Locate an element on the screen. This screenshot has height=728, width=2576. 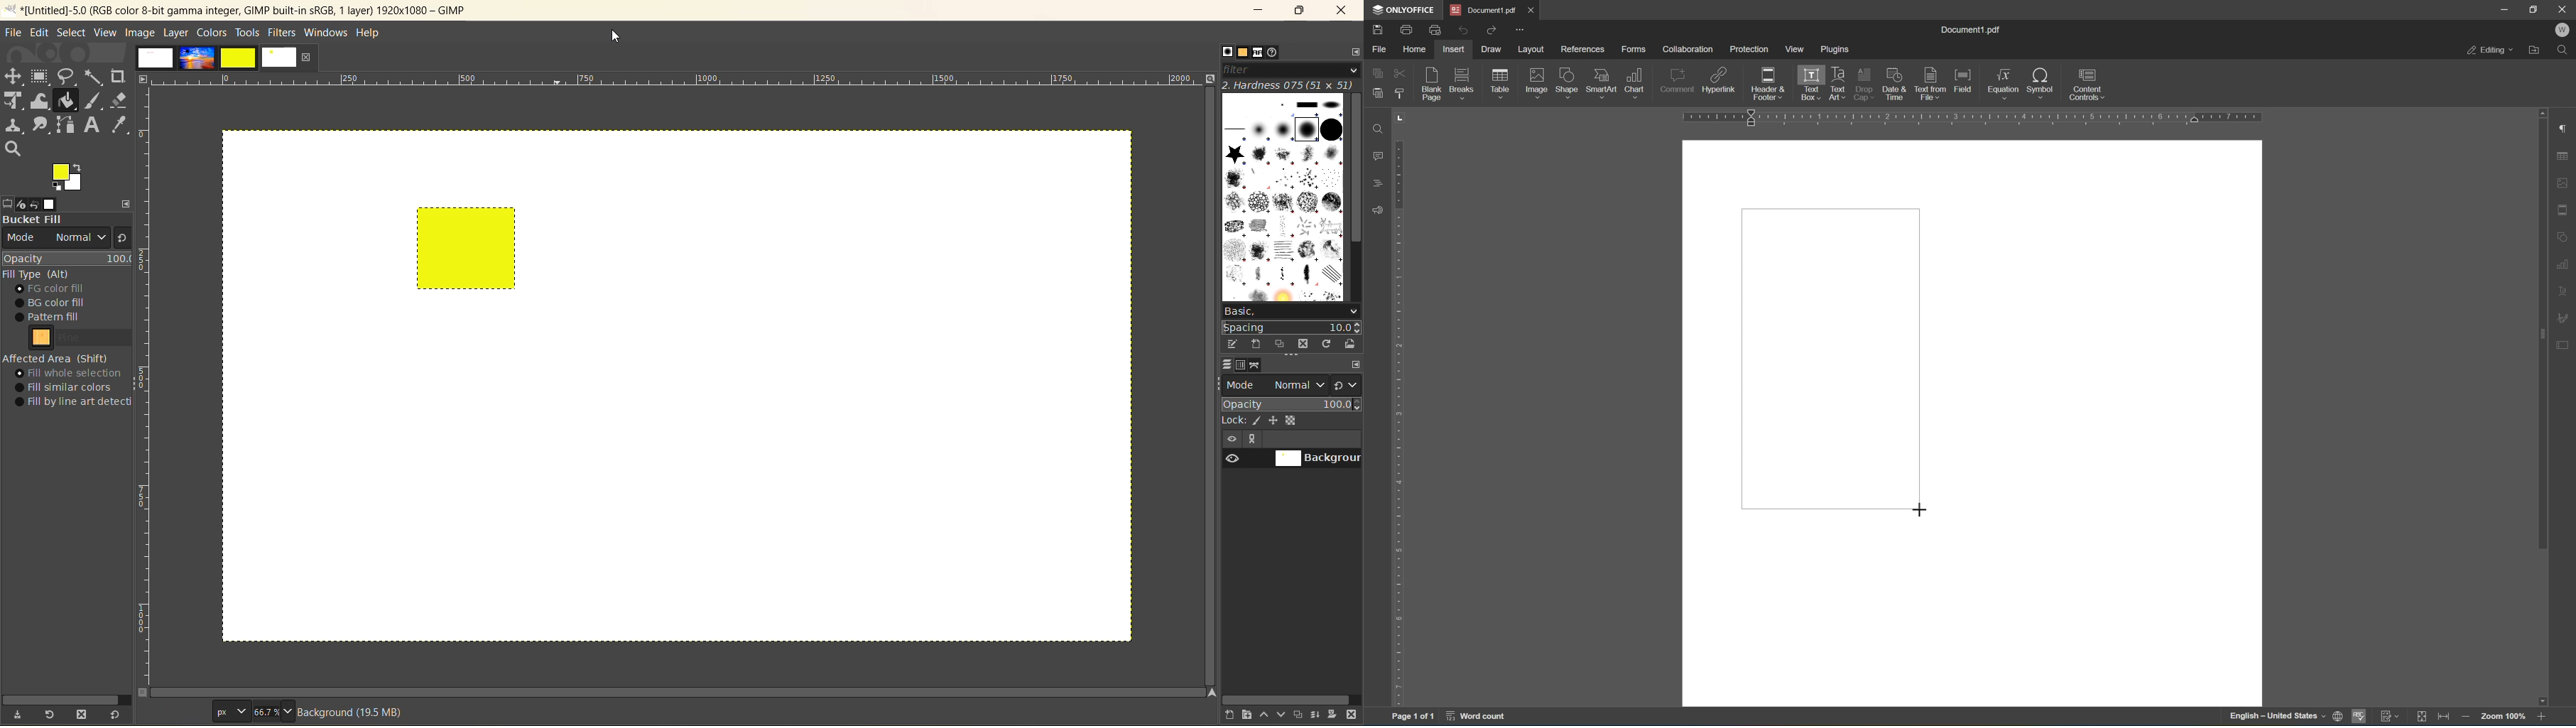
zoom in is located at coordinates (2542, 717).